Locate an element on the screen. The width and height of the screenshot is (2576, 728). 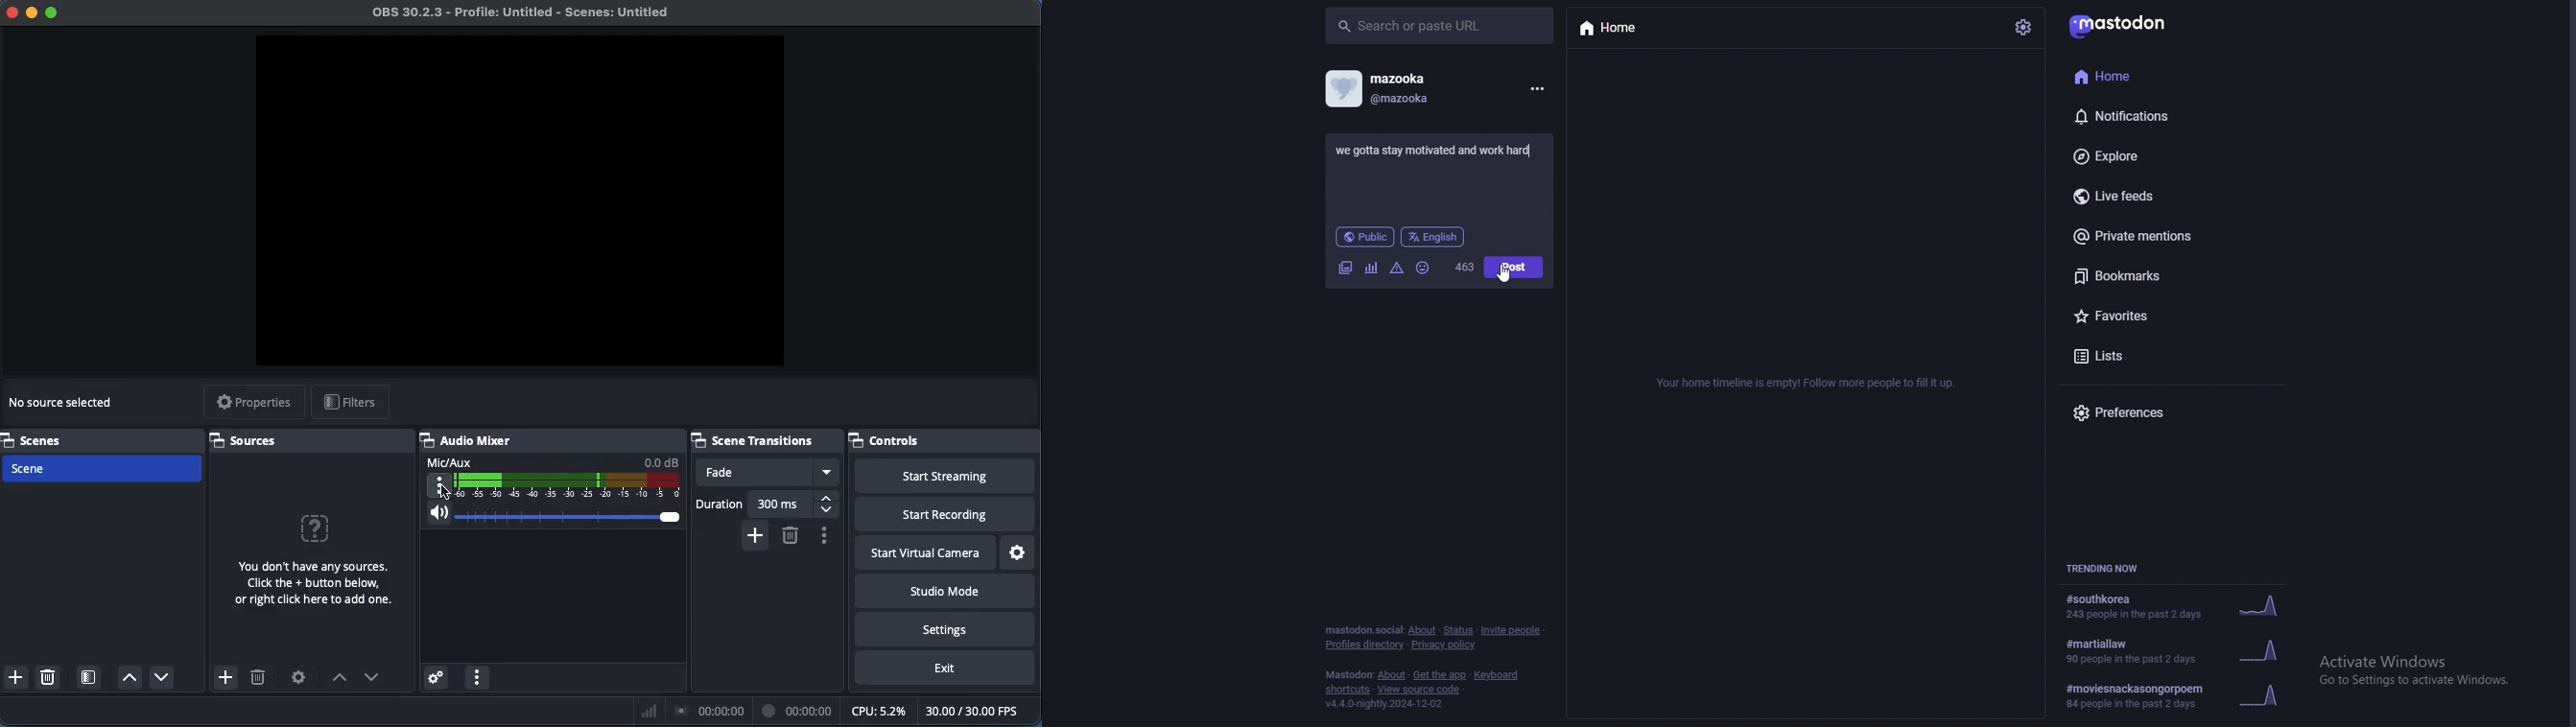
Audio mixer menu is located at coordinates (477, 678).